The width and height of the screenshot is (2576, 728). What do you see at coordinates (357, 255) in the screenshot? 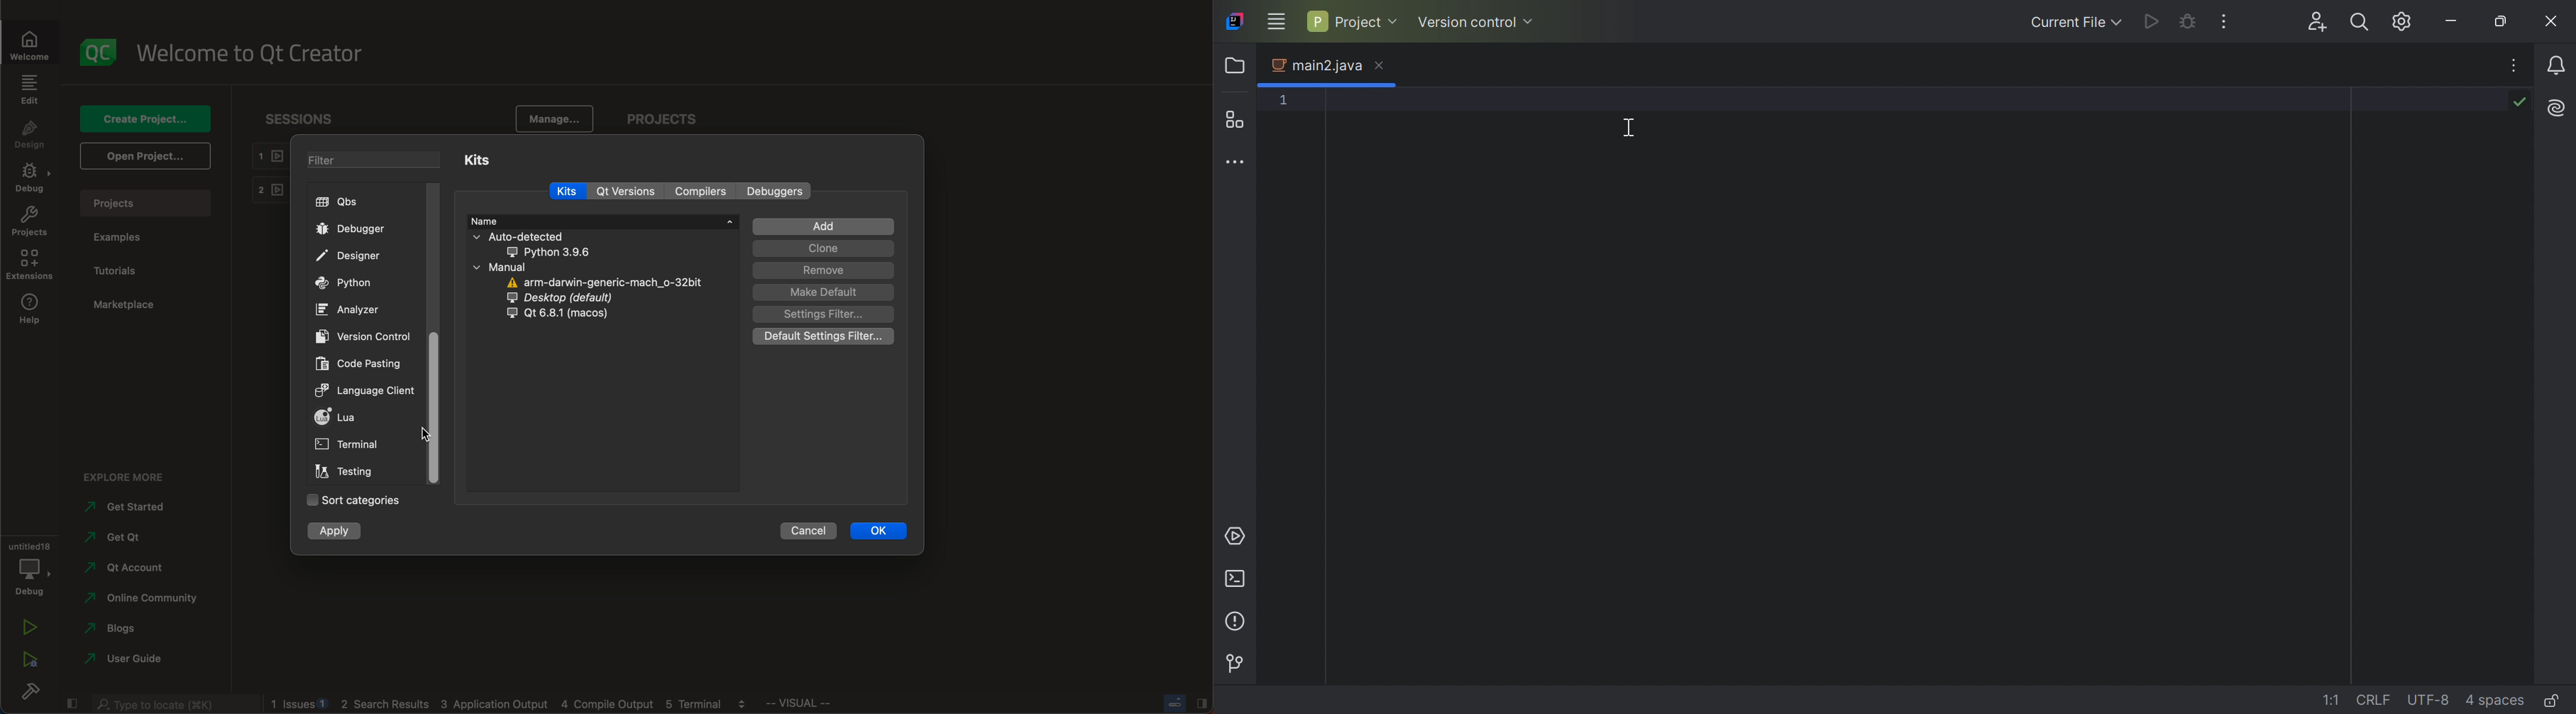
I see `designer` at bounding box center [357, 255].